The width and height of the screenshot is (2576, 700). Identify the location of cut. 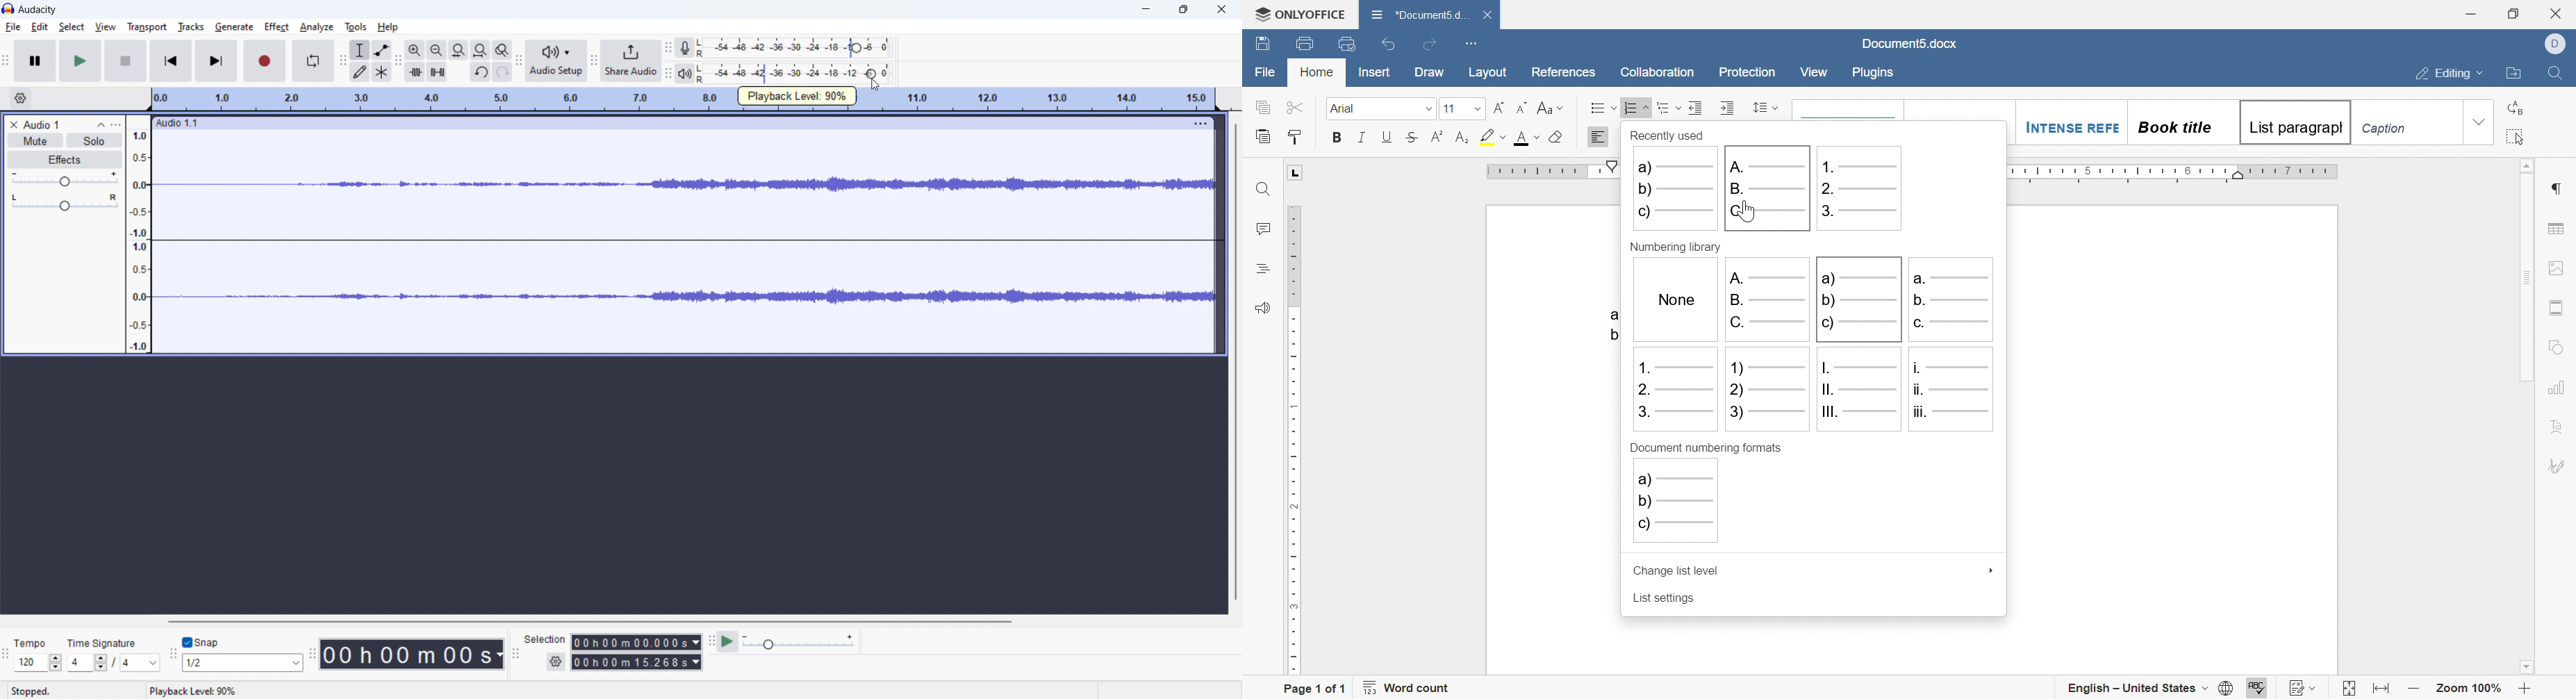
(1296, 108).